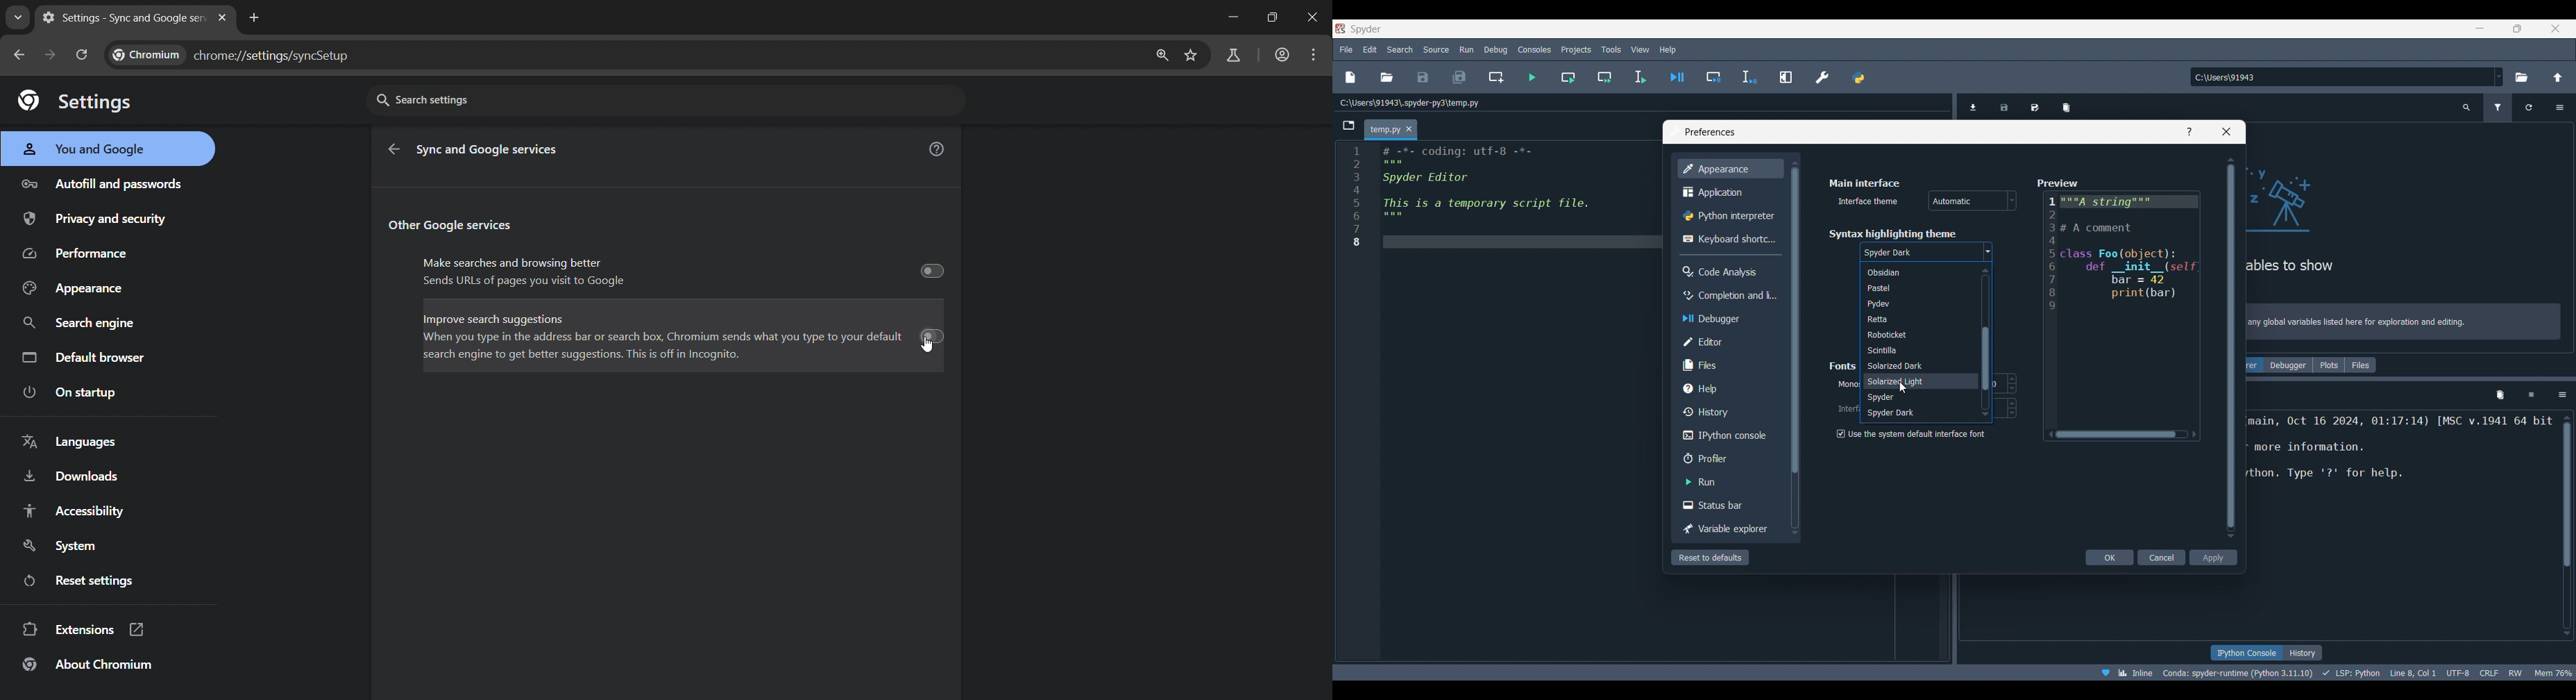 Image resolution: width=2576 pixels, height=700 pixels. What do you see at coordinates (2457, 672) in the screenshot?
I see `utf-8` at bounding box center [2457, 672].